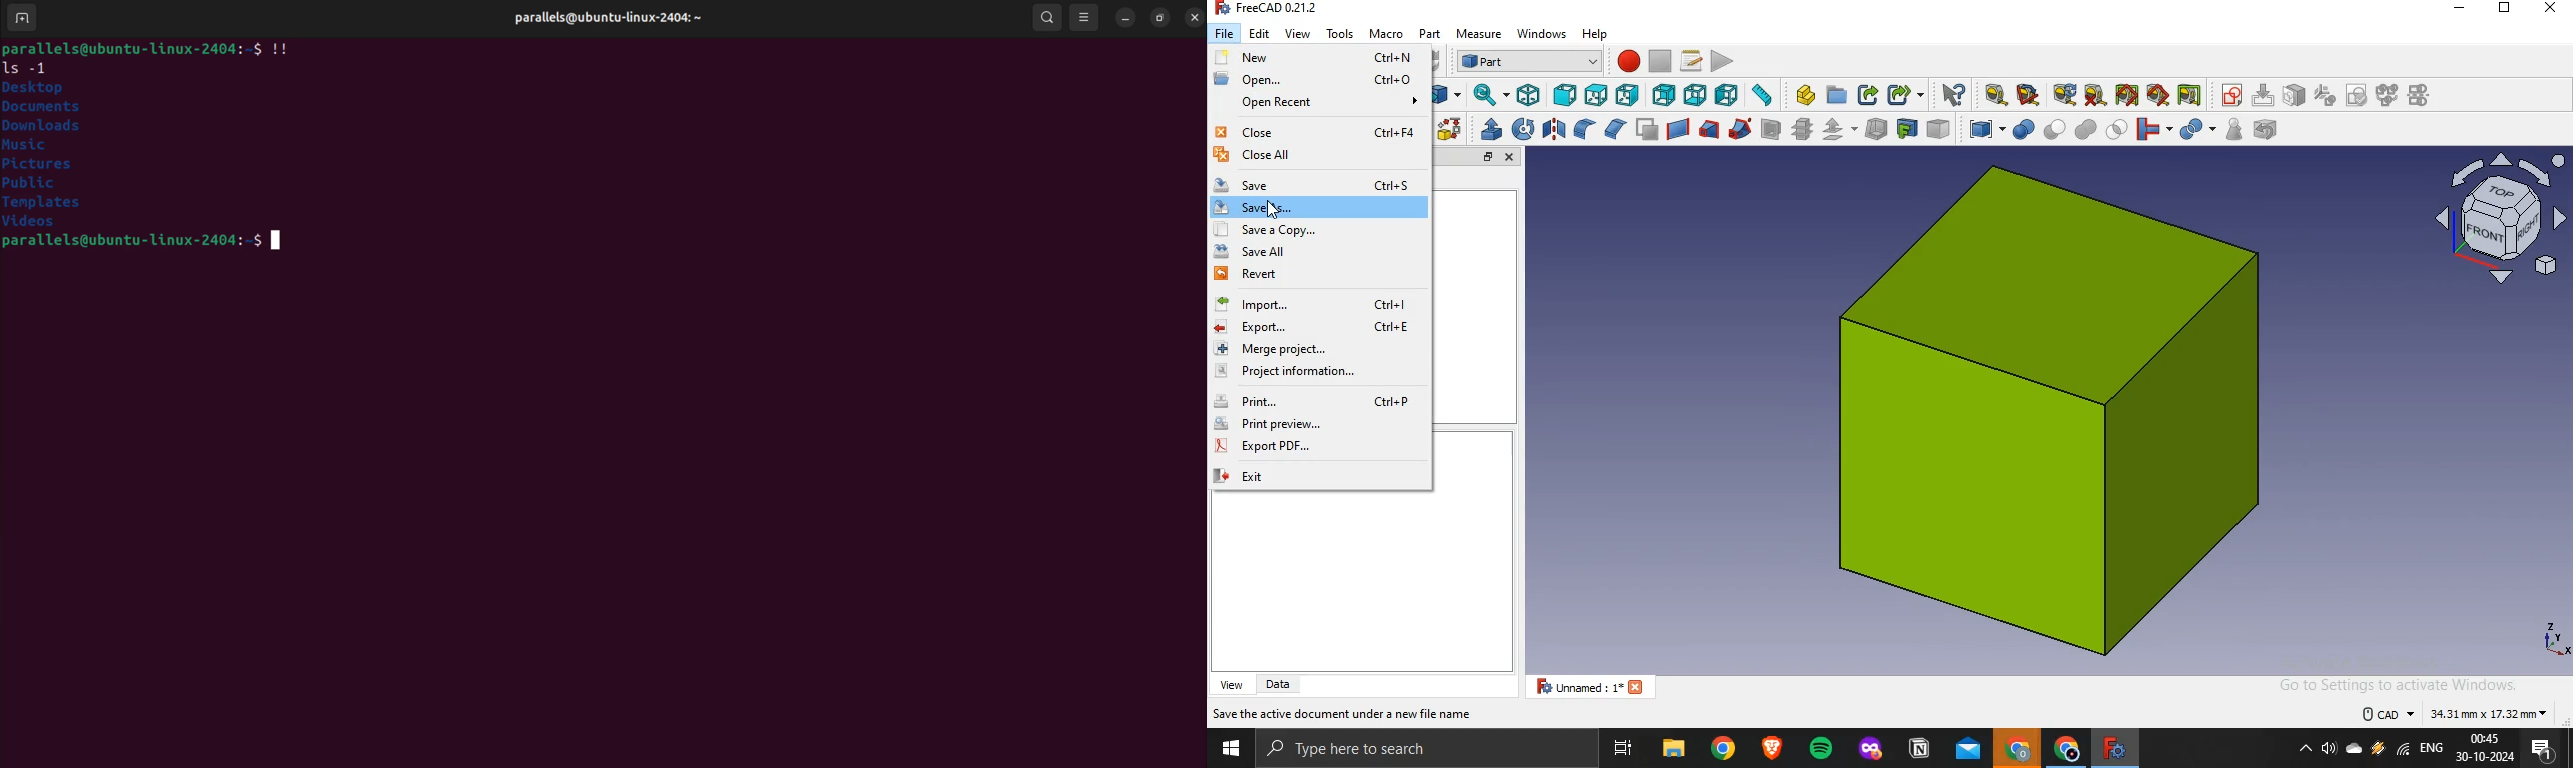 This screenshot has height=784, width=2576. What do you see at coordinates (1195, 17) in the screenshot?
I see `close` at bounding box center [1195, 17].